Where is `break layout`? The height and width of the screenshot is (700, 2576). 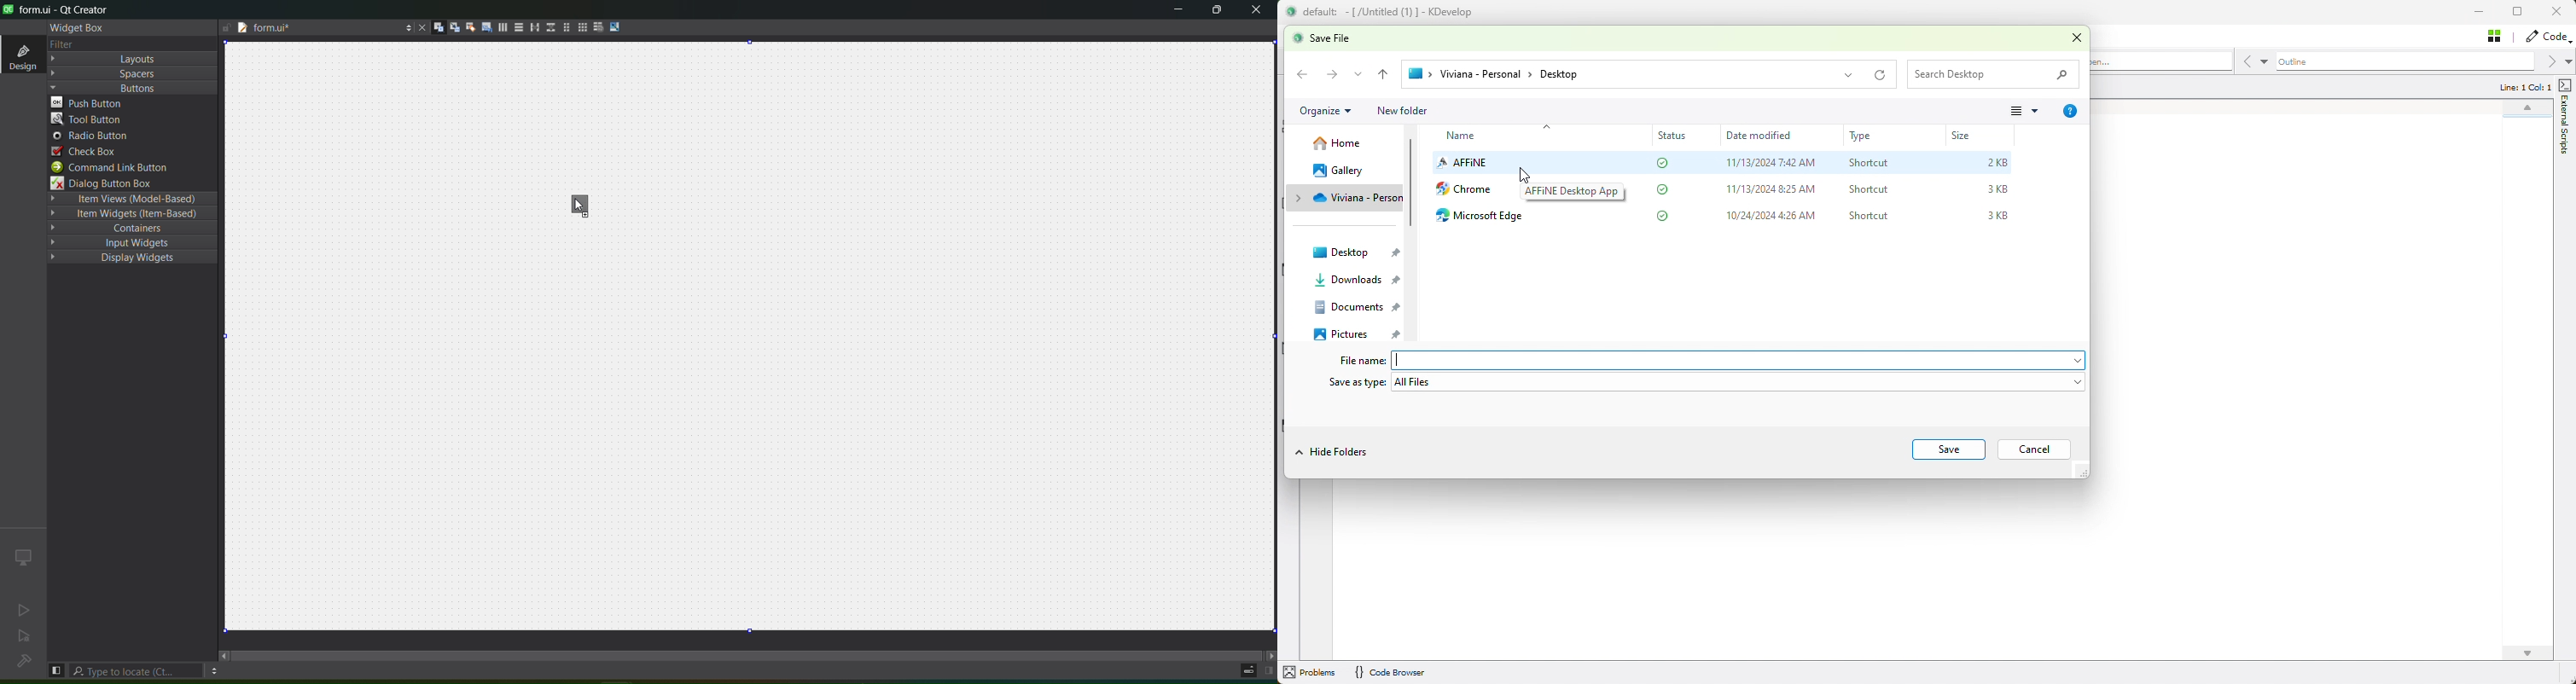
break layout is located at coordinates (598, 25).